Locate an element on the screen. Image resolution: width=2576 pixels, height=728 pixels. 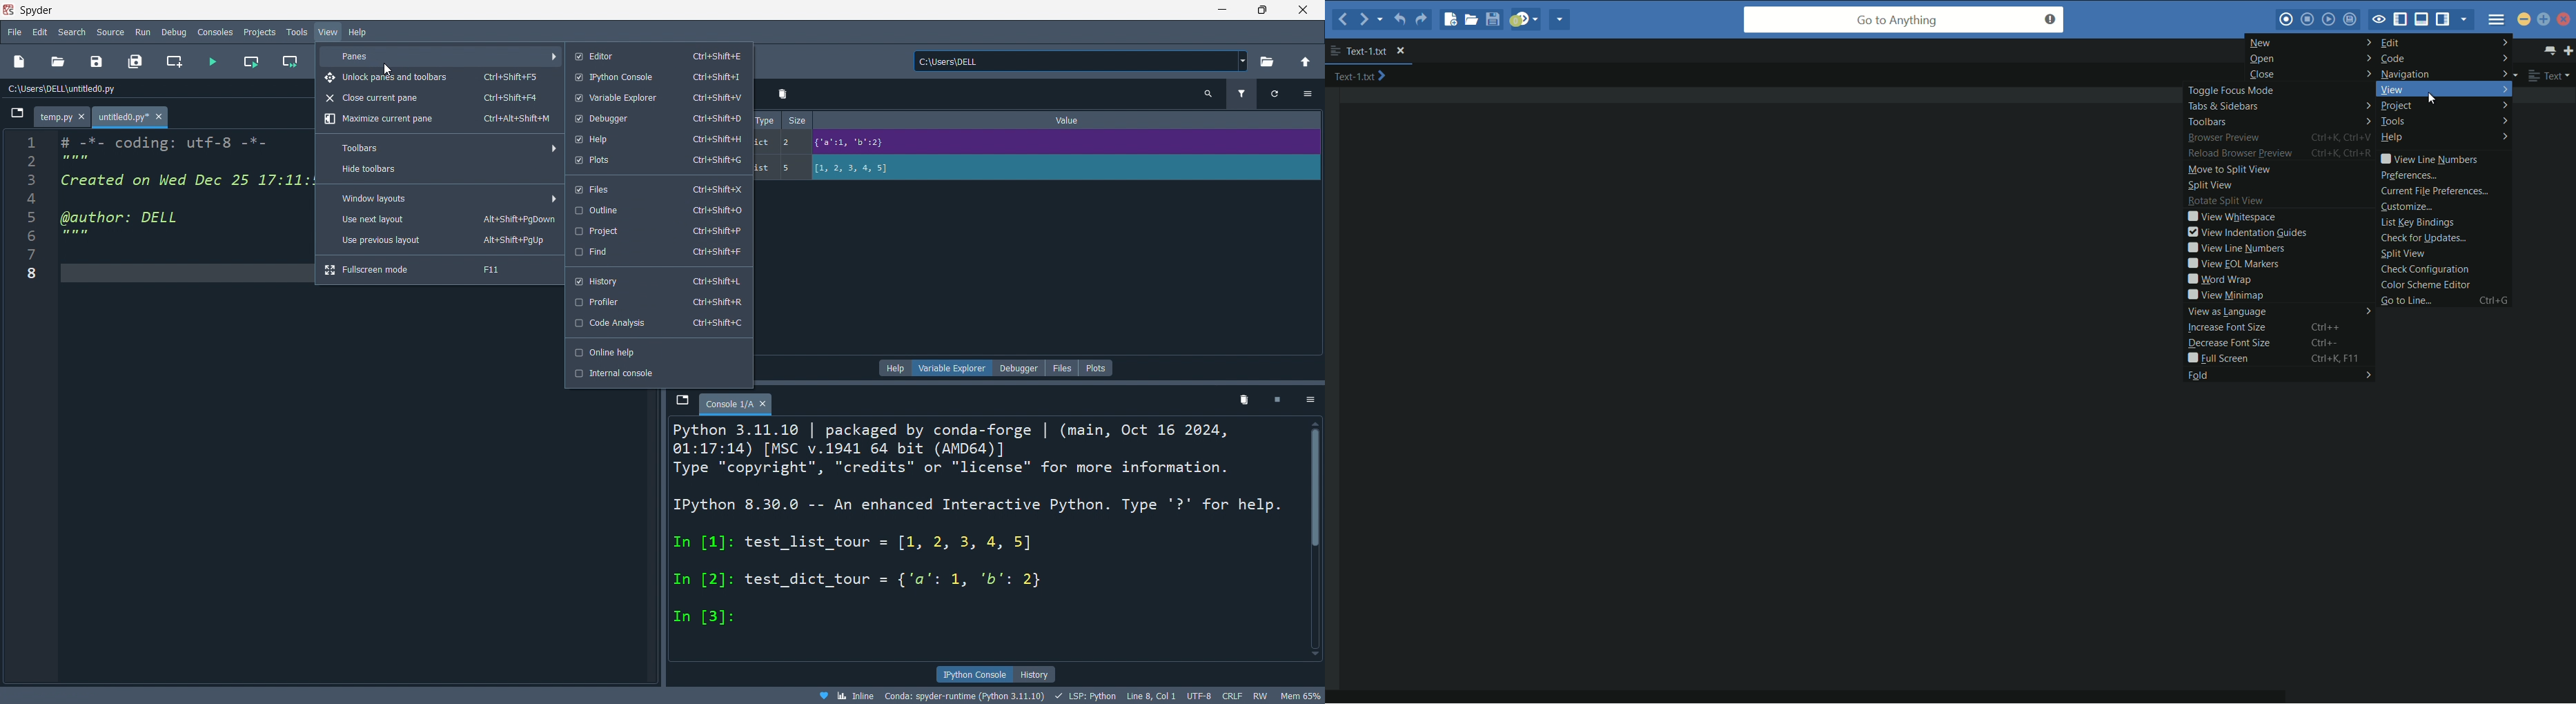
tools is located at coordinates (296, 35).